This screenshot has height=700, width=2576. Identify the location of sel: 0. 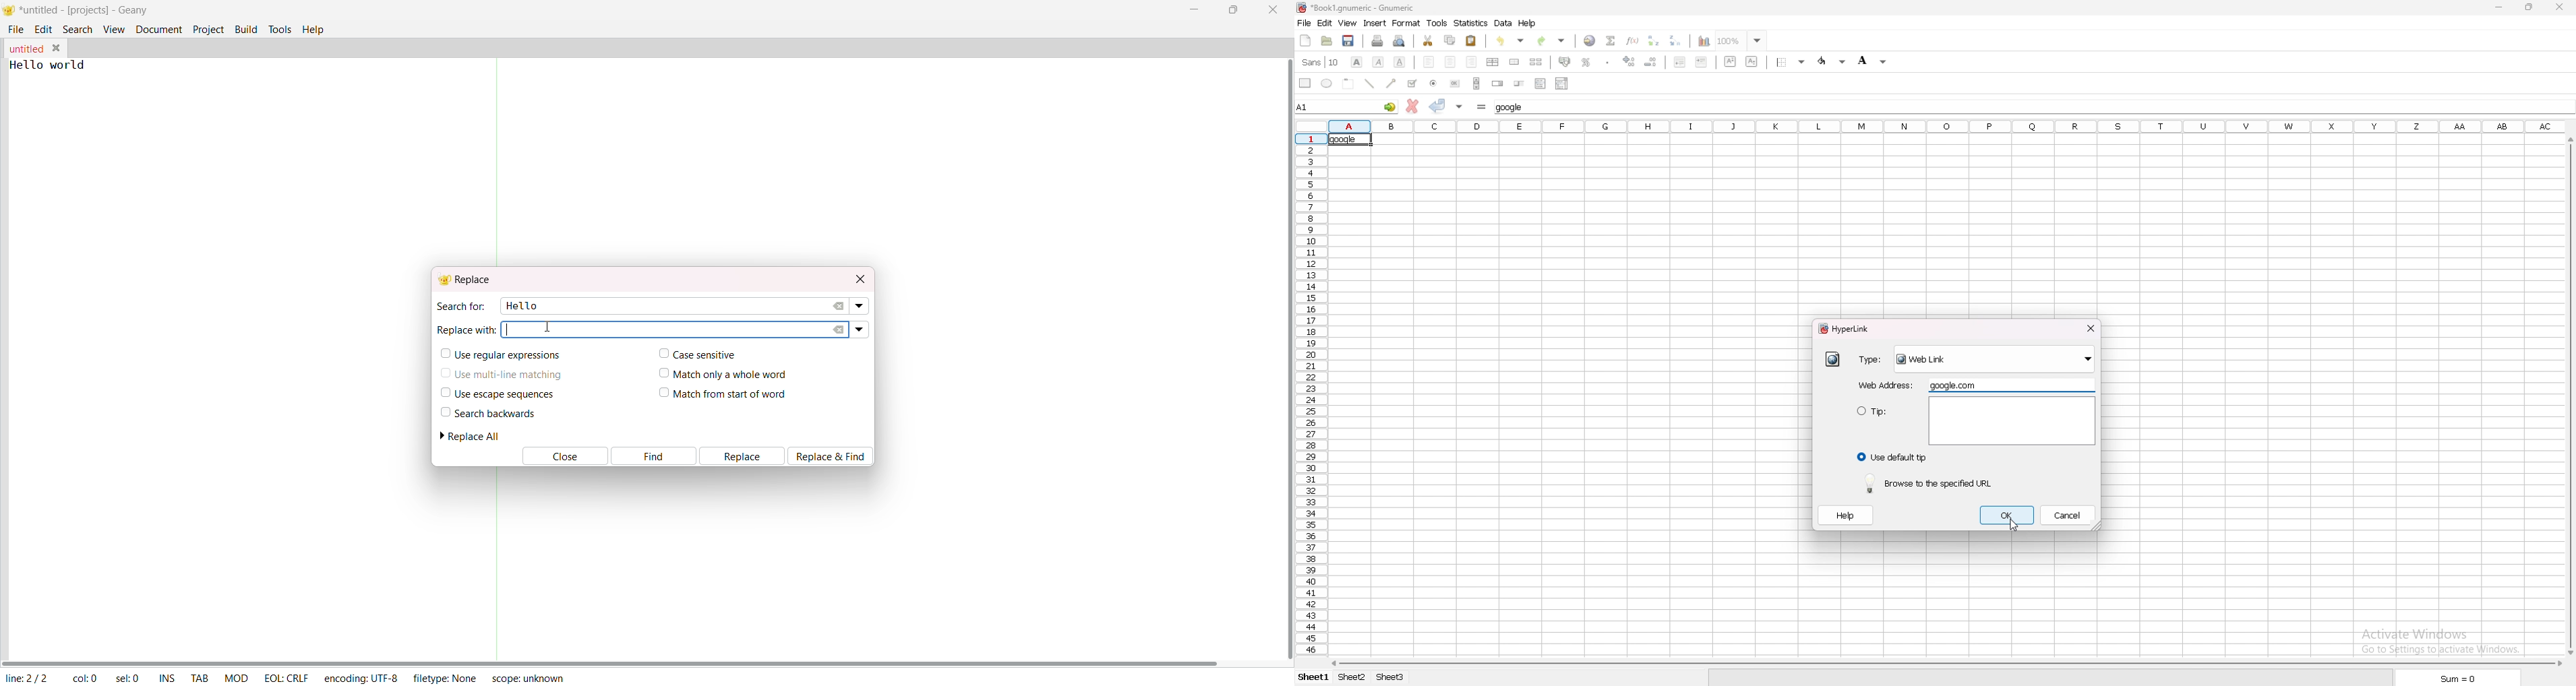
(129, 679).